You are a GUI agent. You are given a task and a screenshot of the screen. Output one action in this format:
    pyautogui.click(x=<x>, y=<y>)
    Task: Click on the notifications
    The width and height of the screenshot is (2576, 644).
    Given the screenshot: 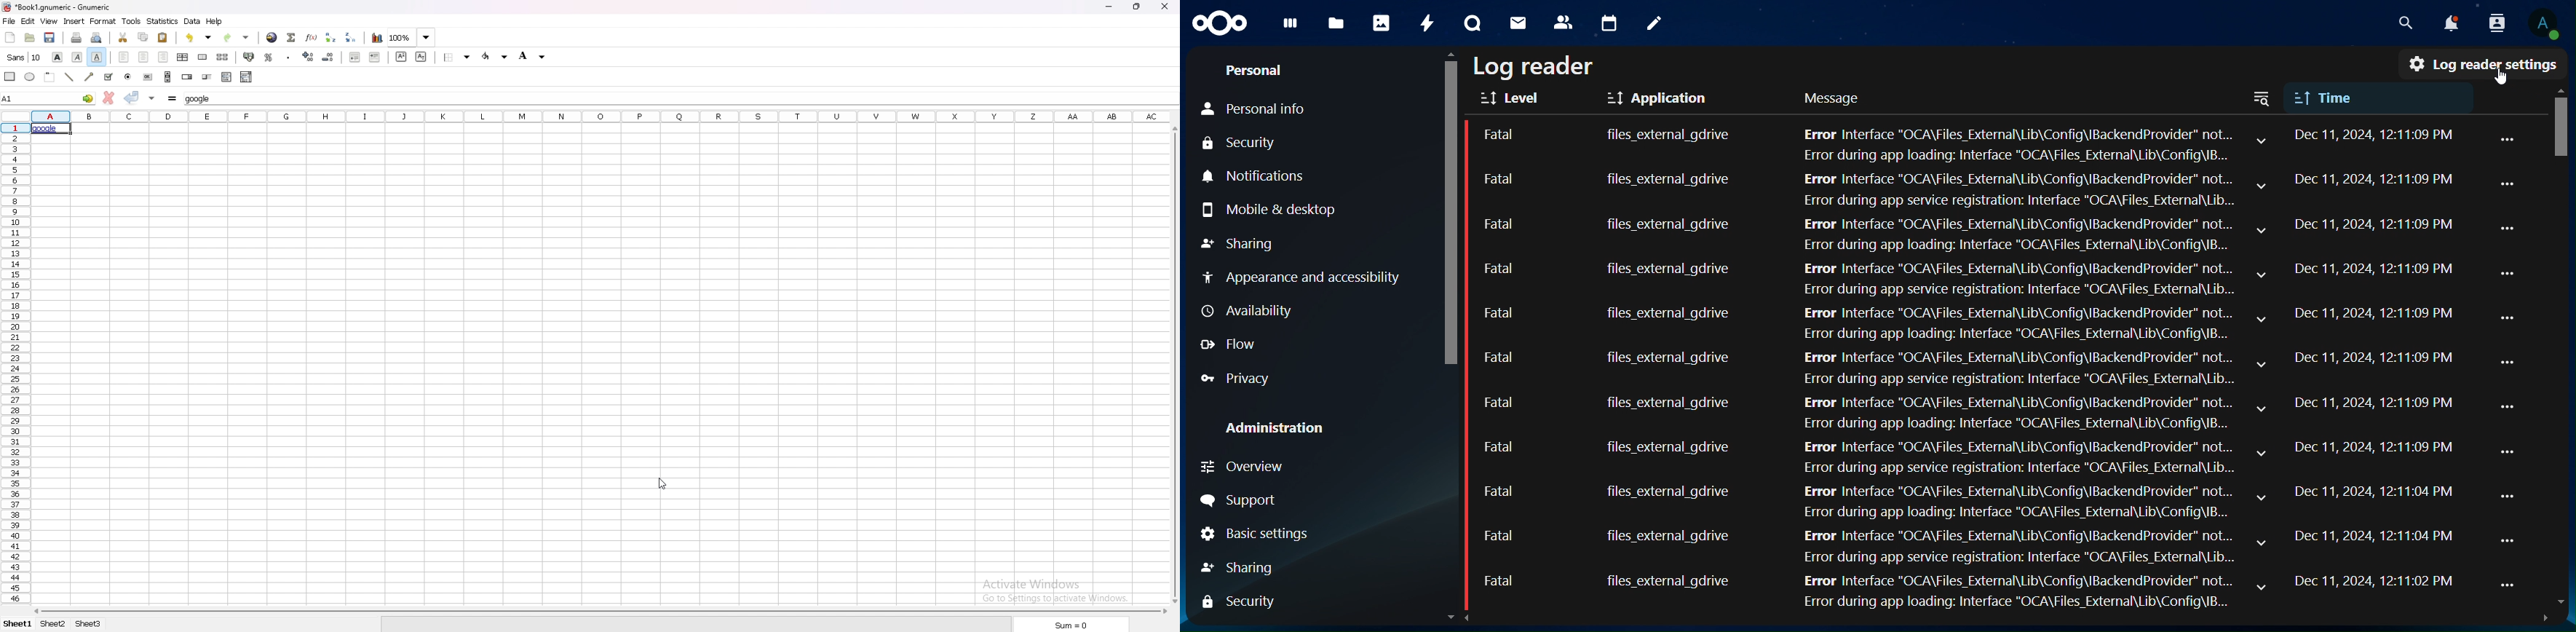 What is the action you would take?
    pyautogui.click(x=1256, y=175)
    